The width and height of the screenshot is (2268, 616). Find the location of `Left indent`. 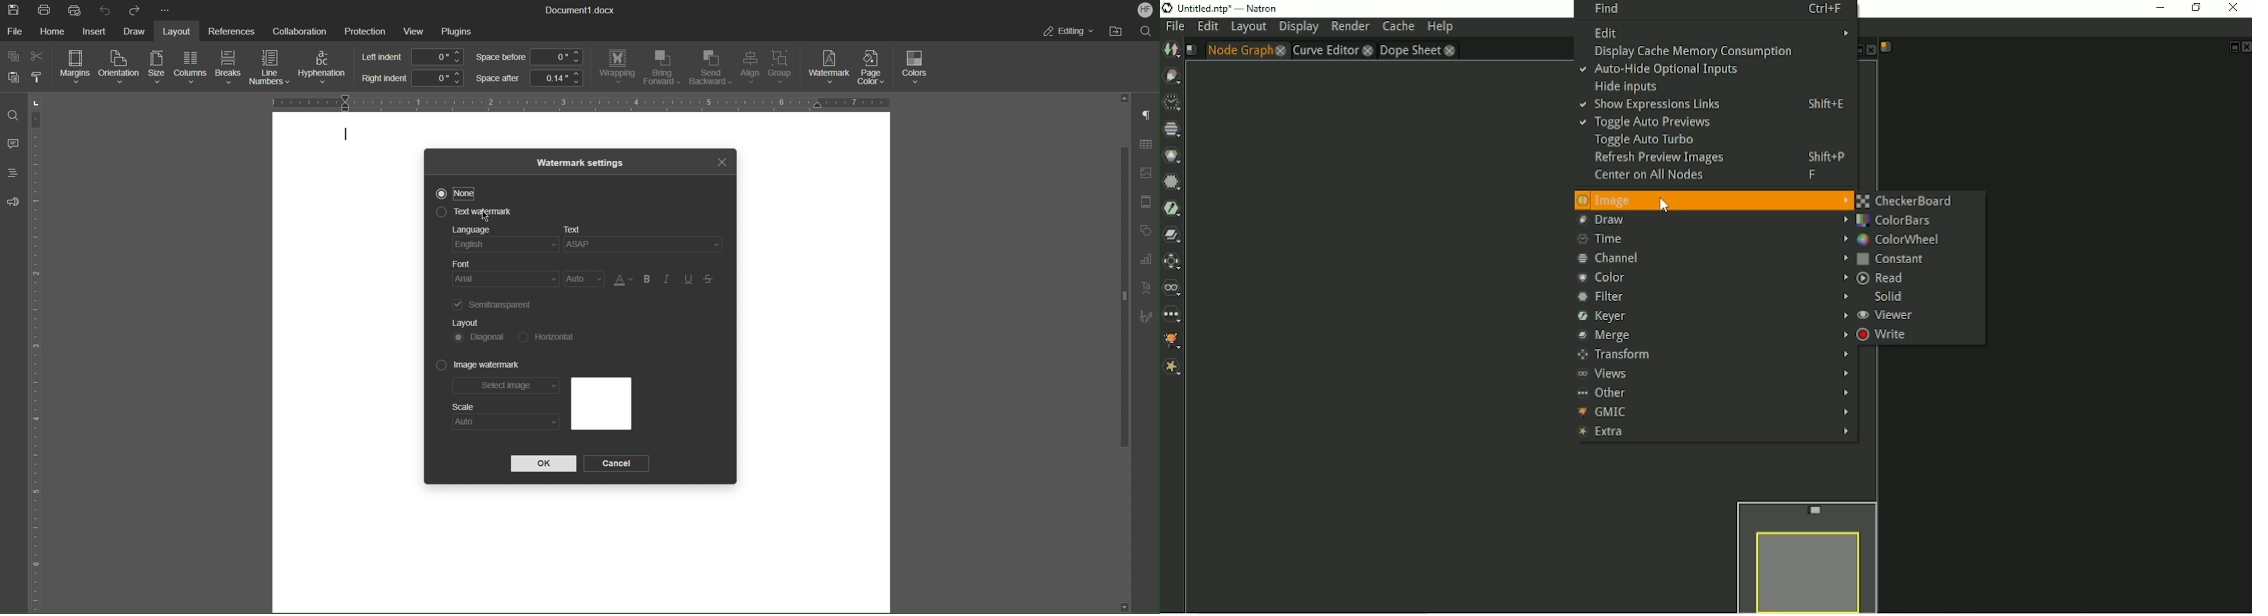

Left indent is located at coordinates (414, 57).